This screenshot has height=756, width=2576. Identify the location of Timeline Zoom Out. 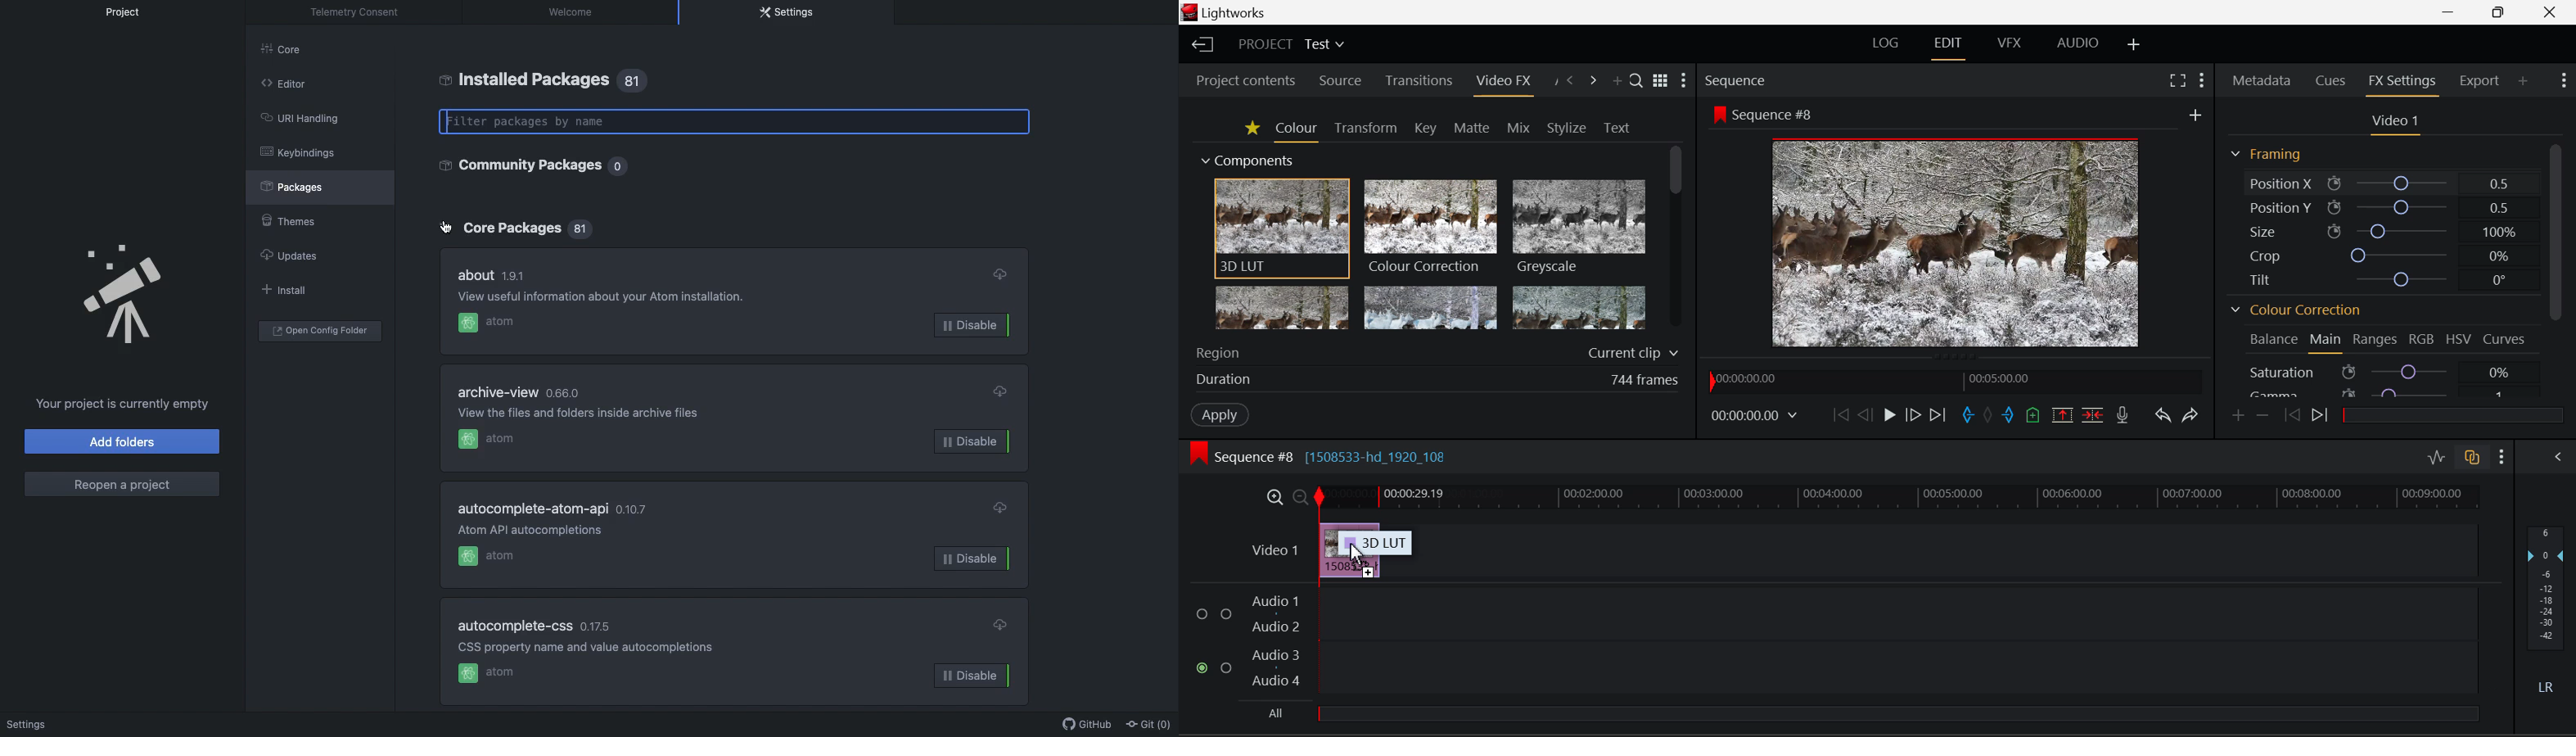
(1300, 497).